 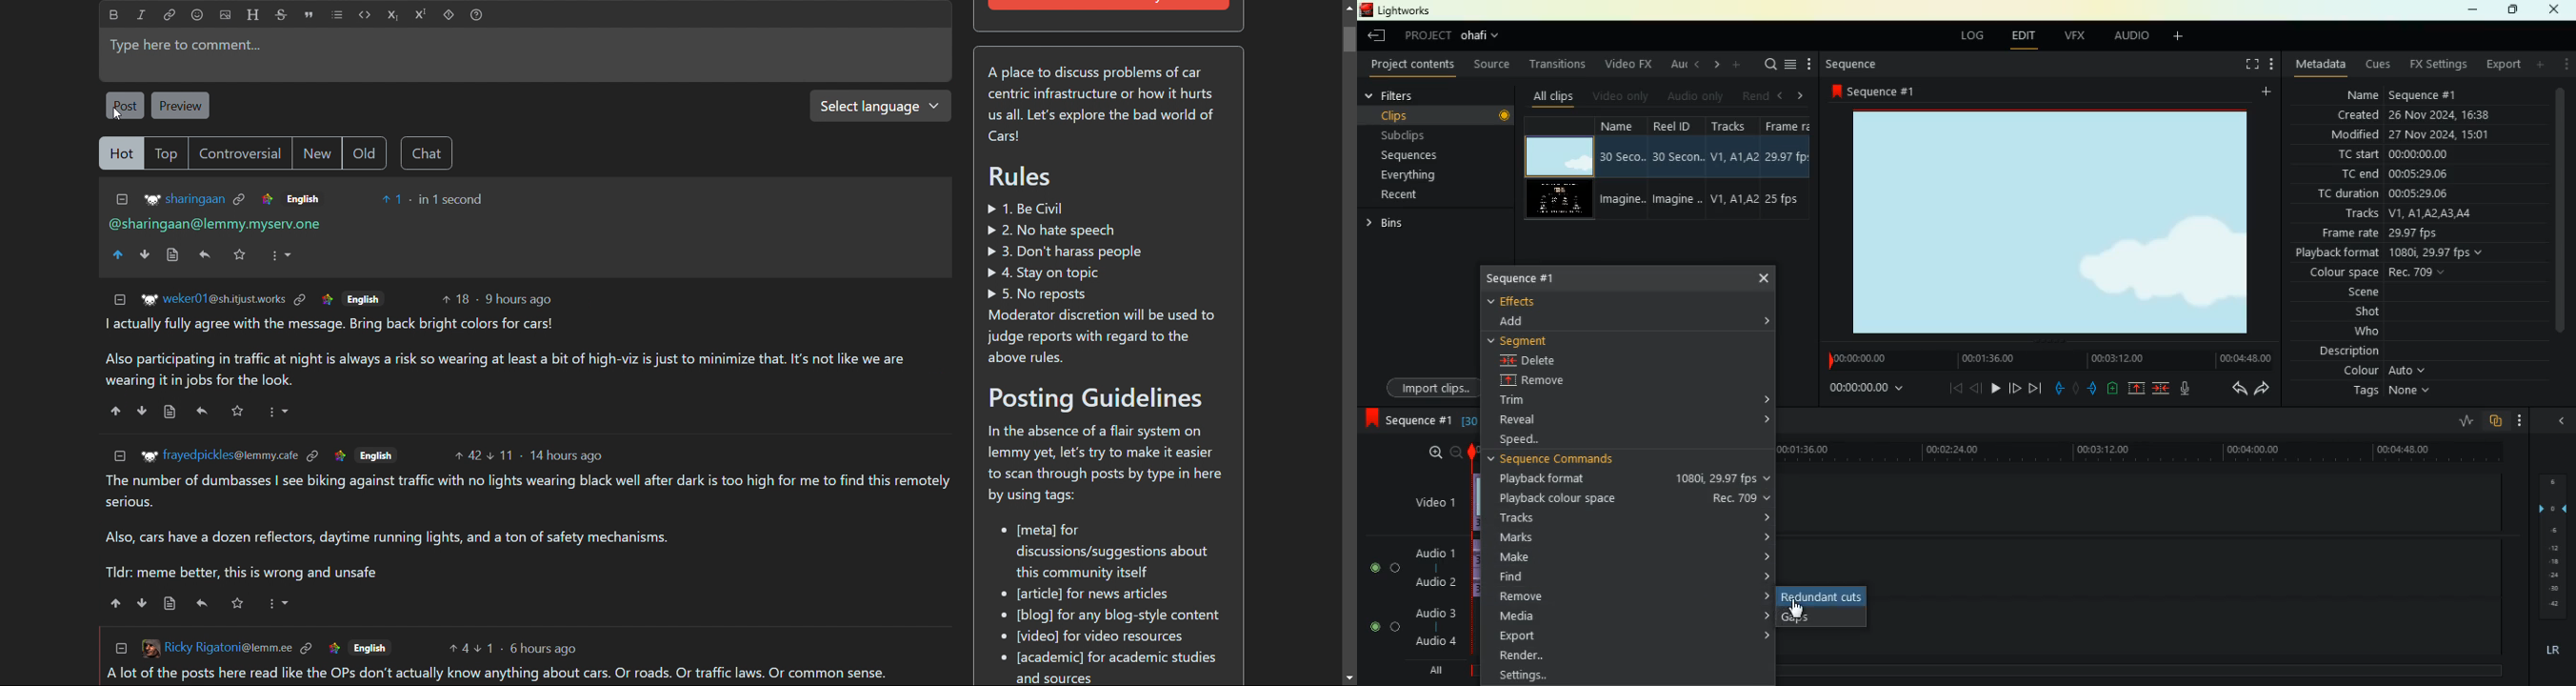 What do you see at coordinates (1526, 420) in the screenshot?
I see `reveal` at bounding box center [1526, 420].